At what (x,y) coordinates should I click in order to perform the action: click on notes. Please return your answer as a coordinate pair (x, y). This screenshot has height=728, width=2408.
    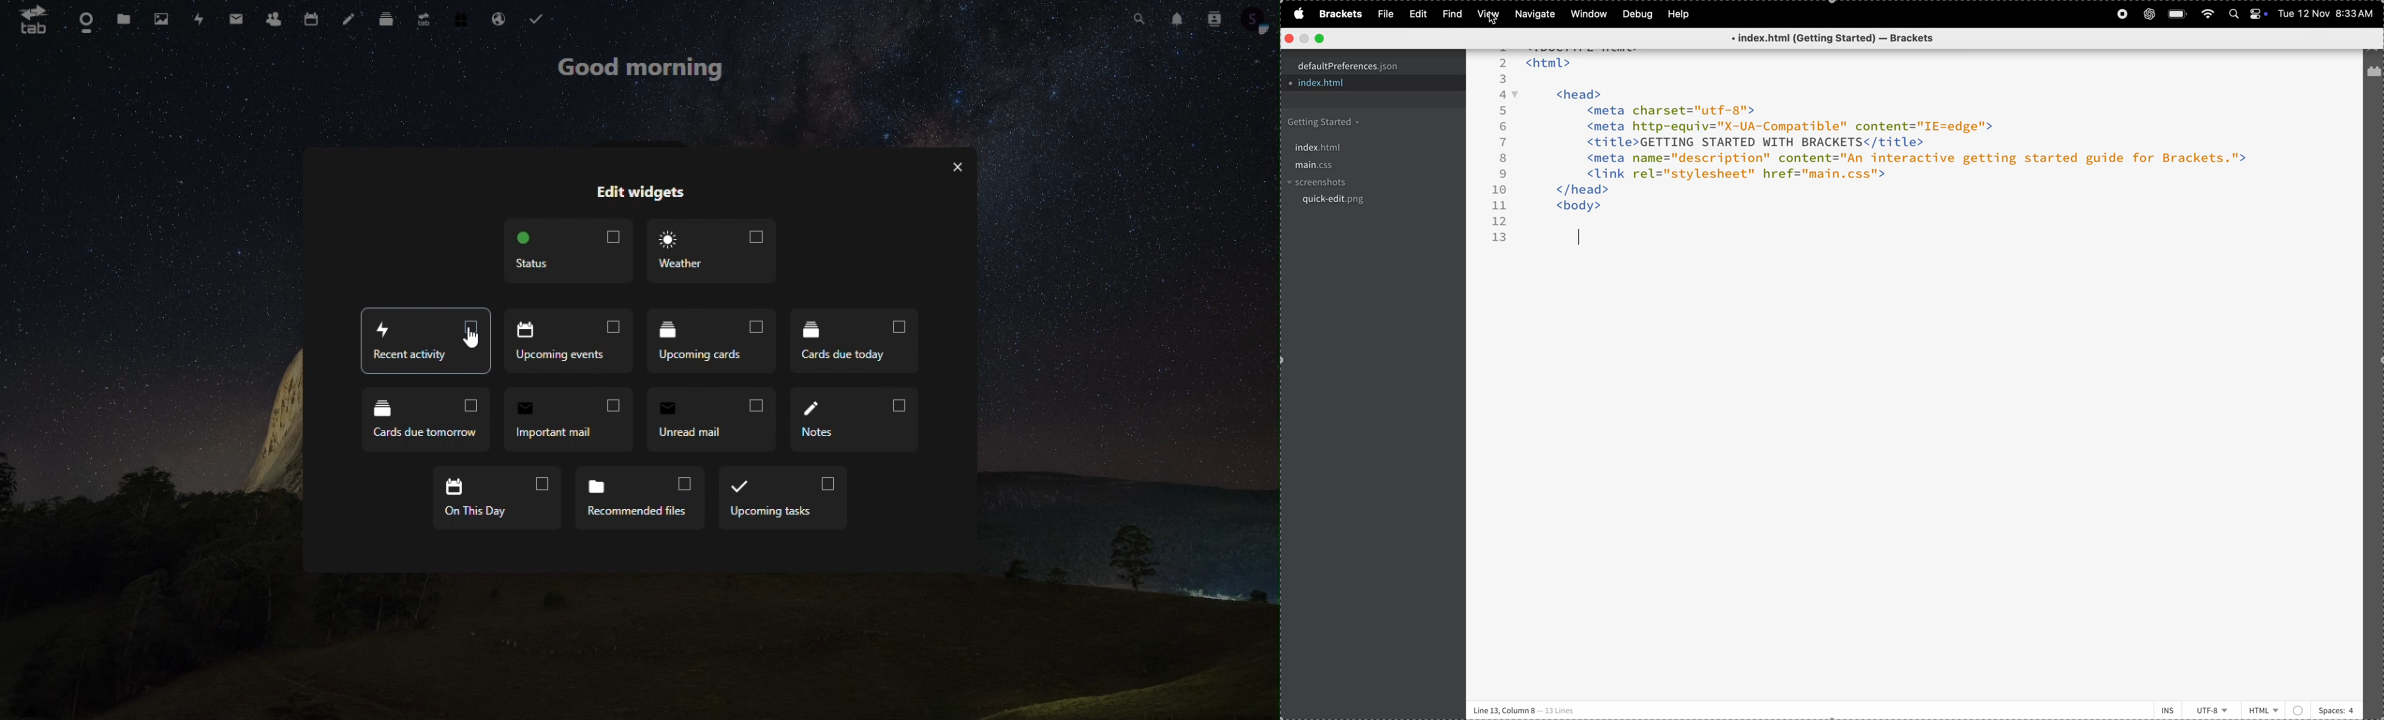
    Looking at the image, I should click on (856, 422).